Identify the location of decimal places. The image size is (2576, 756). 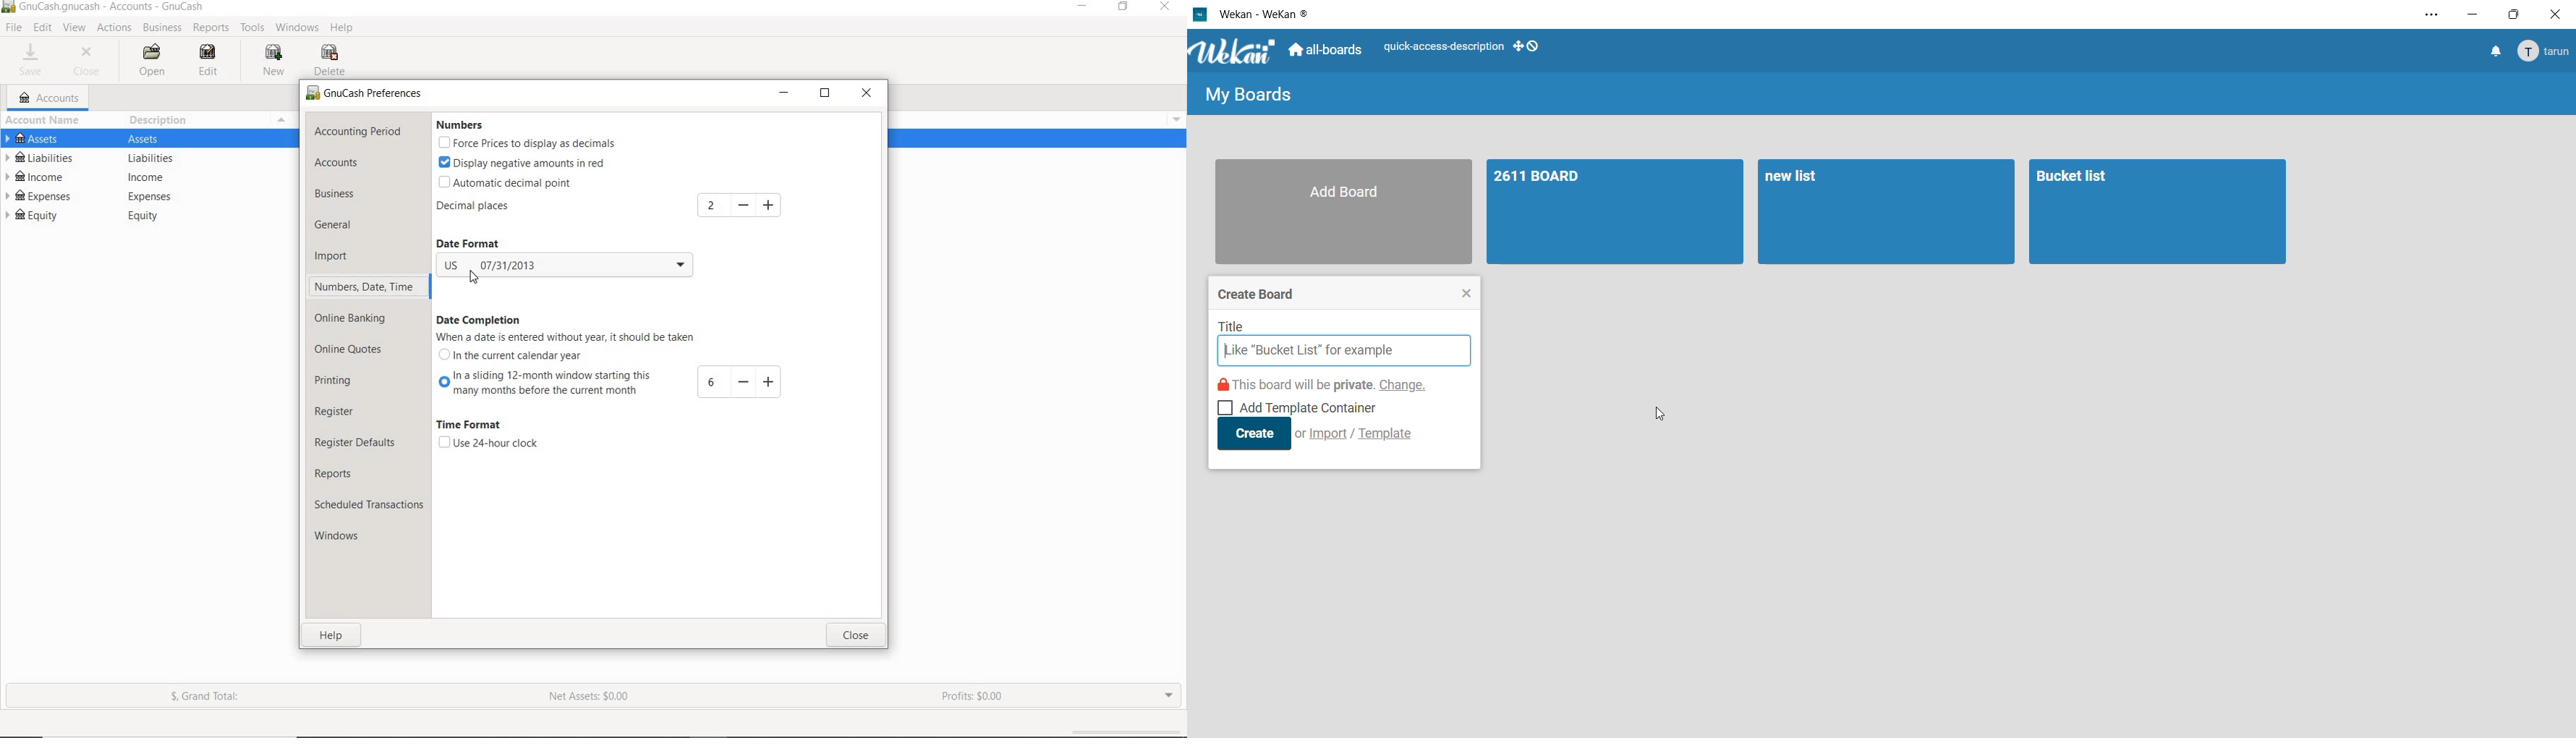
(495, 209).